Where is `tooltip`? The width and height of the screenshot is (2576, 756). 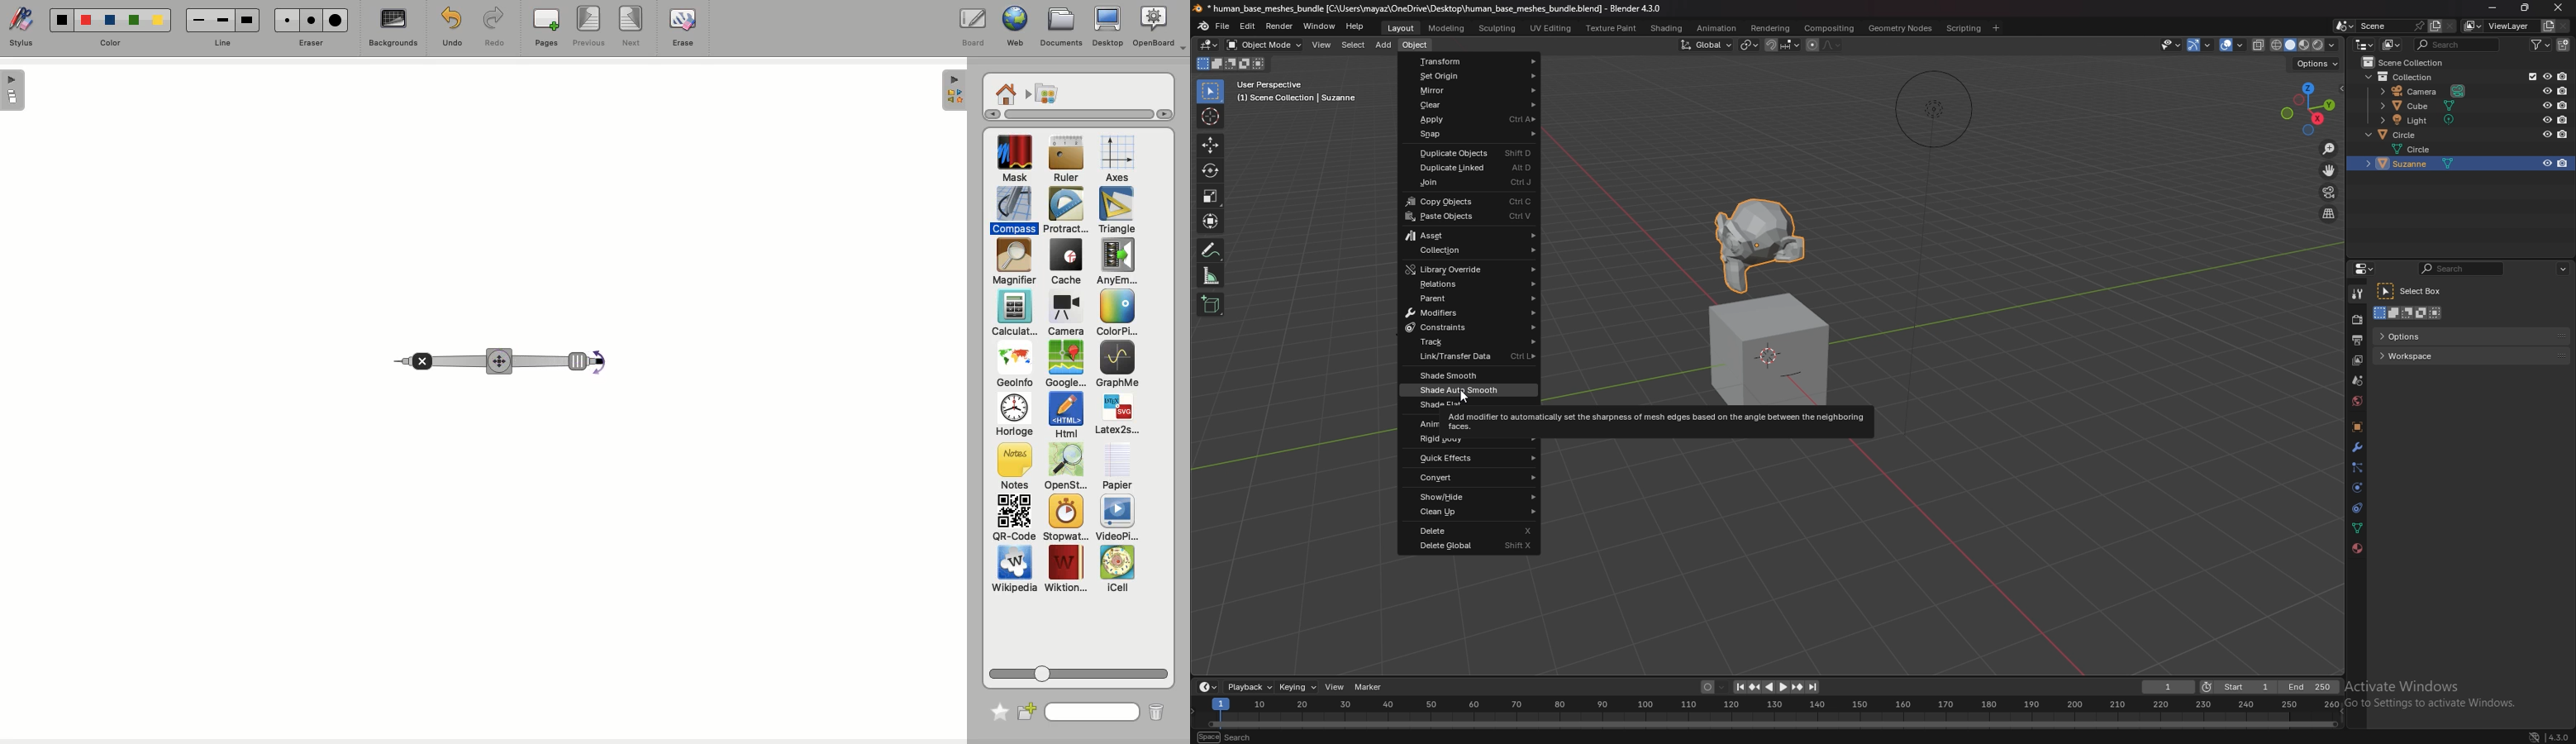
tooltip is located at coordinates (1659, 420).